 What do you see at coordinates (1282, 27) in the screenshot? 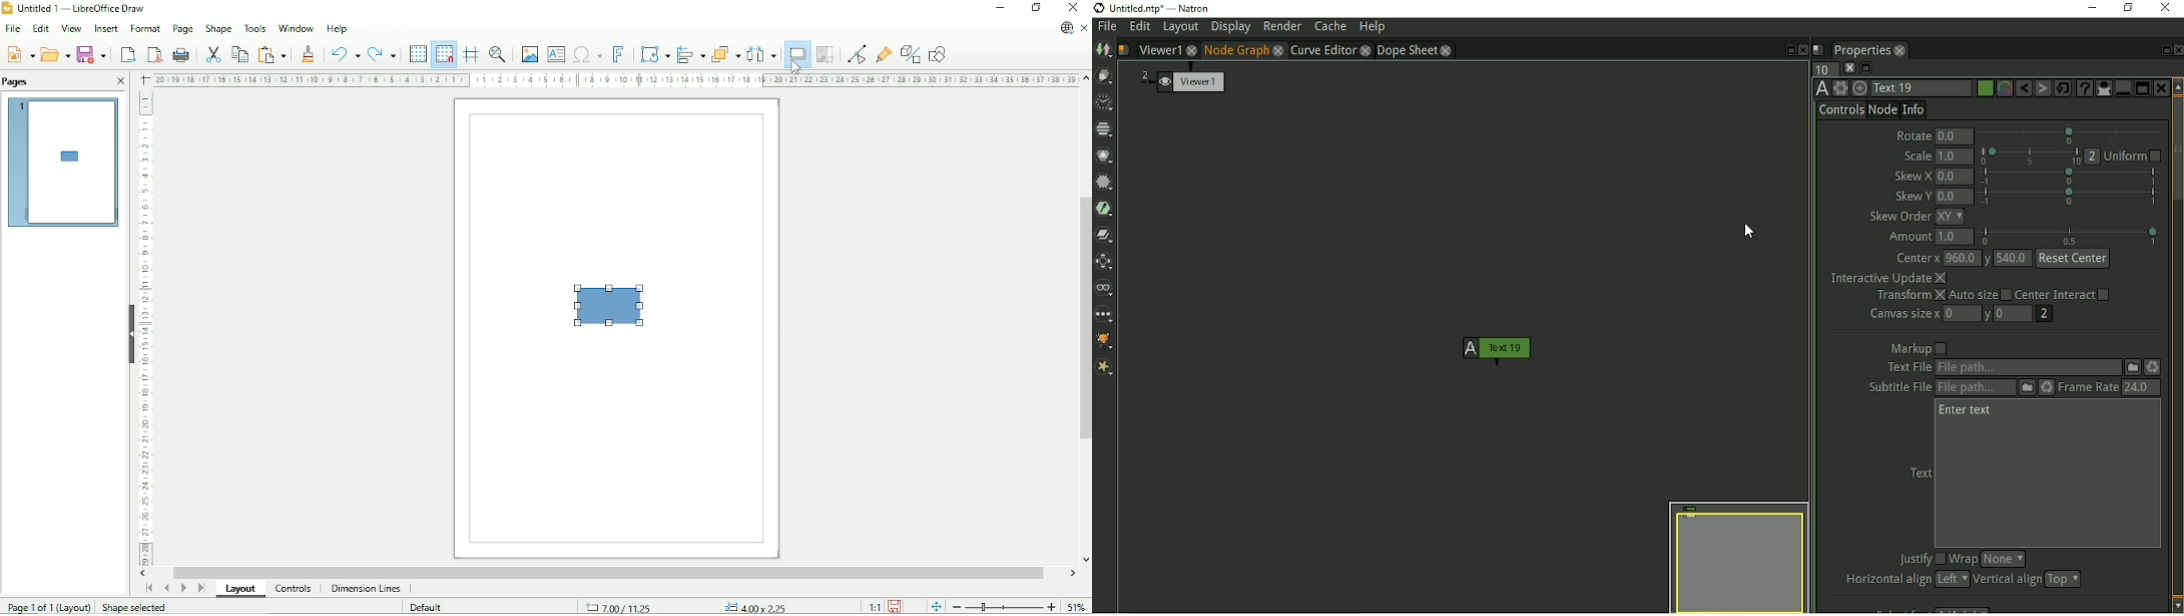
I see `Render` at bounding box center [1282, 27].